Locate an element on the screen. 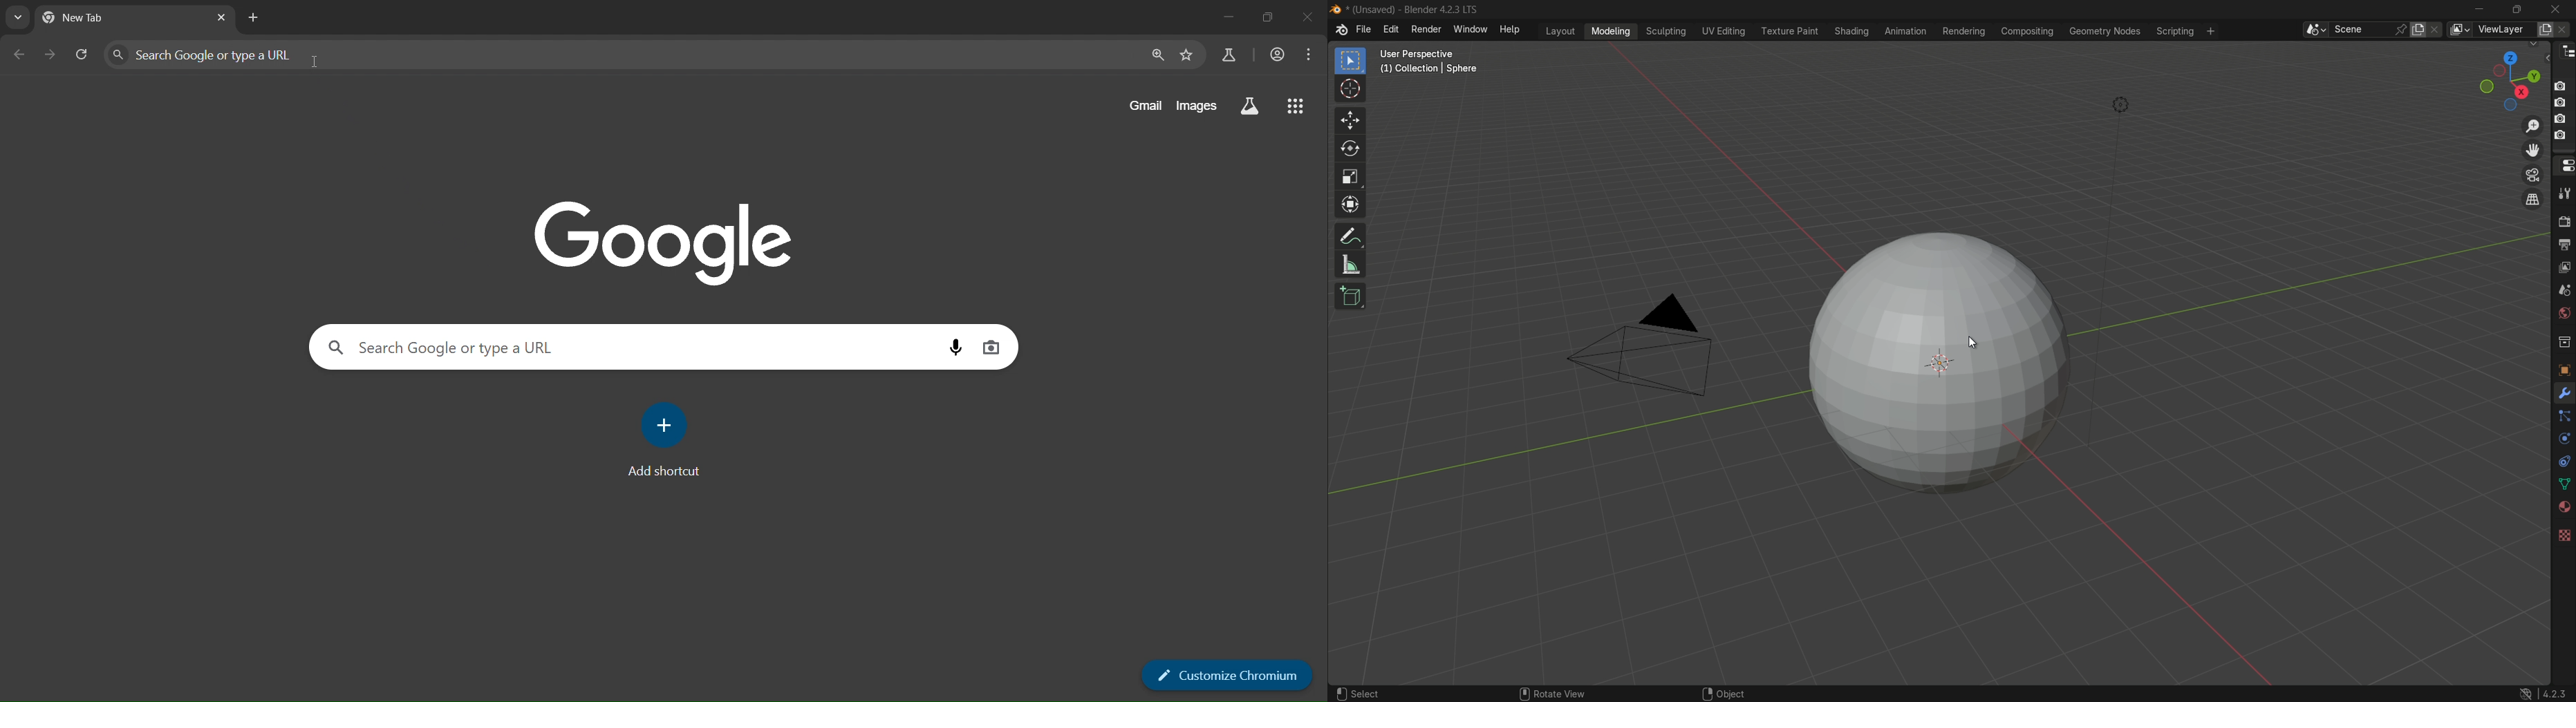 The image size is (2576, 728). data is located at coordinates (2563, 483).